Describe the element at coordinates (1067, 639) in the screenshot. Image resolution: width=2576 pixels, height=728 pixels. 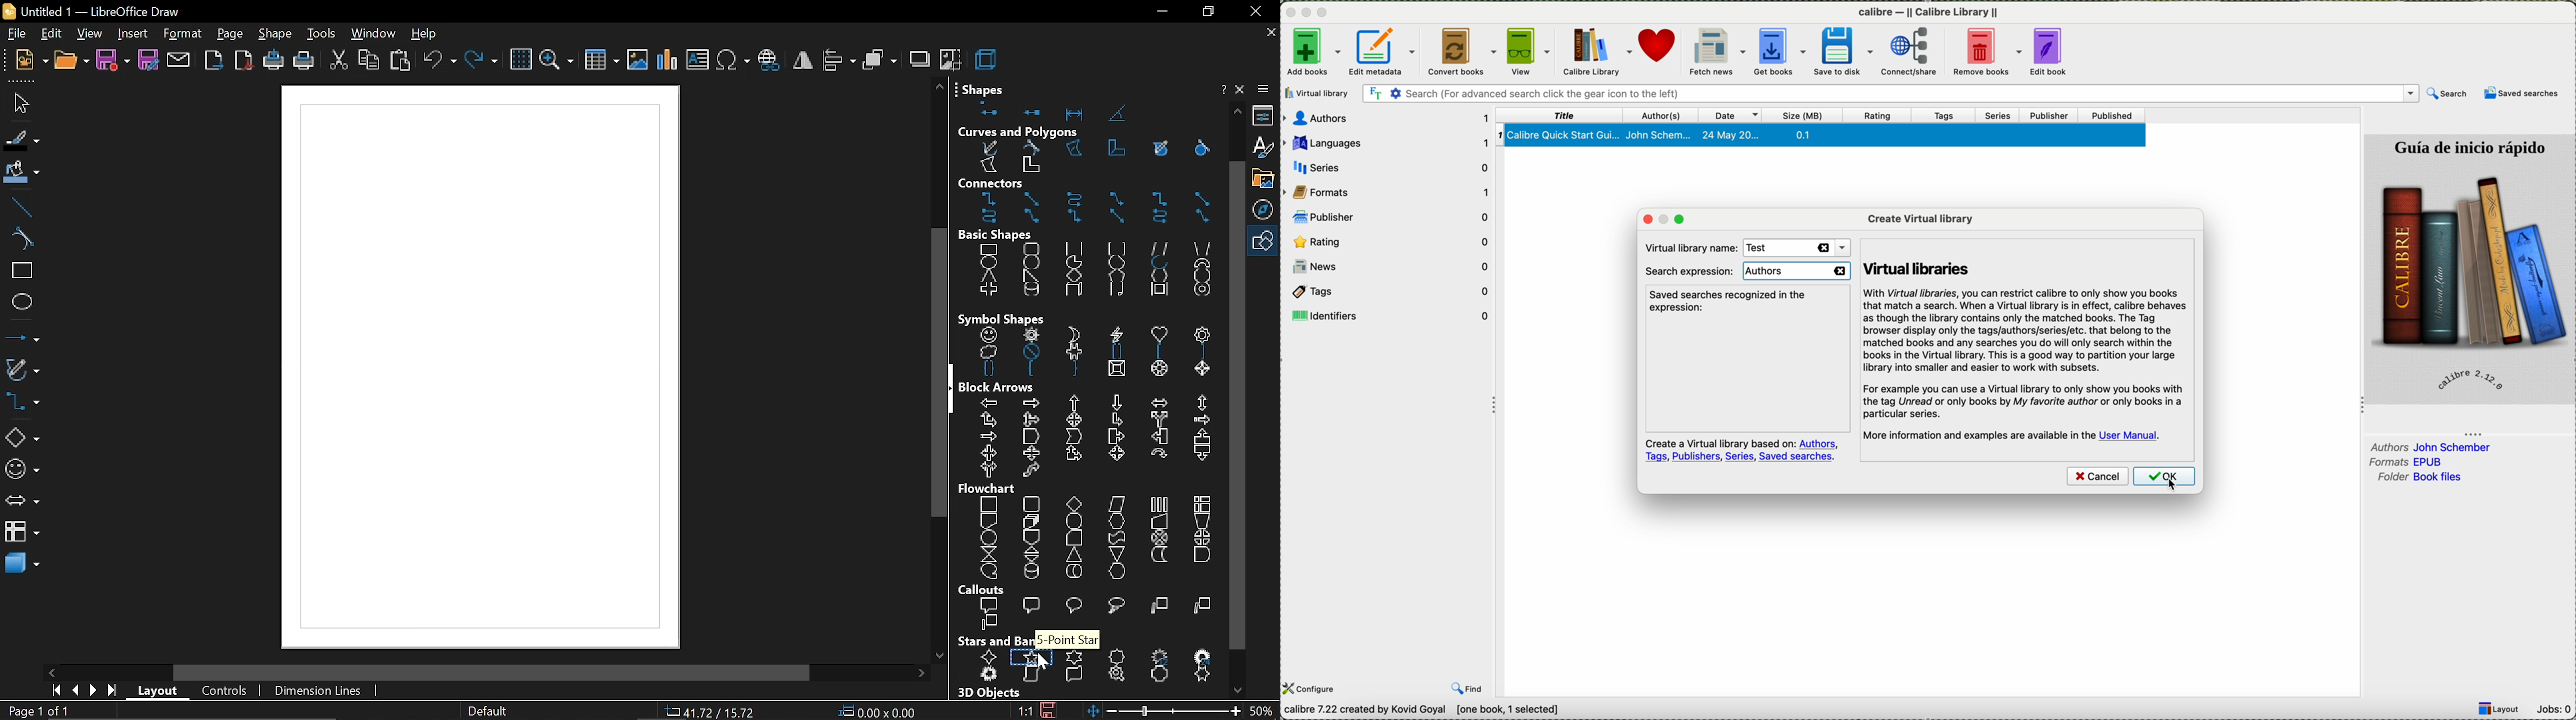
I see `s-point star` at that location.